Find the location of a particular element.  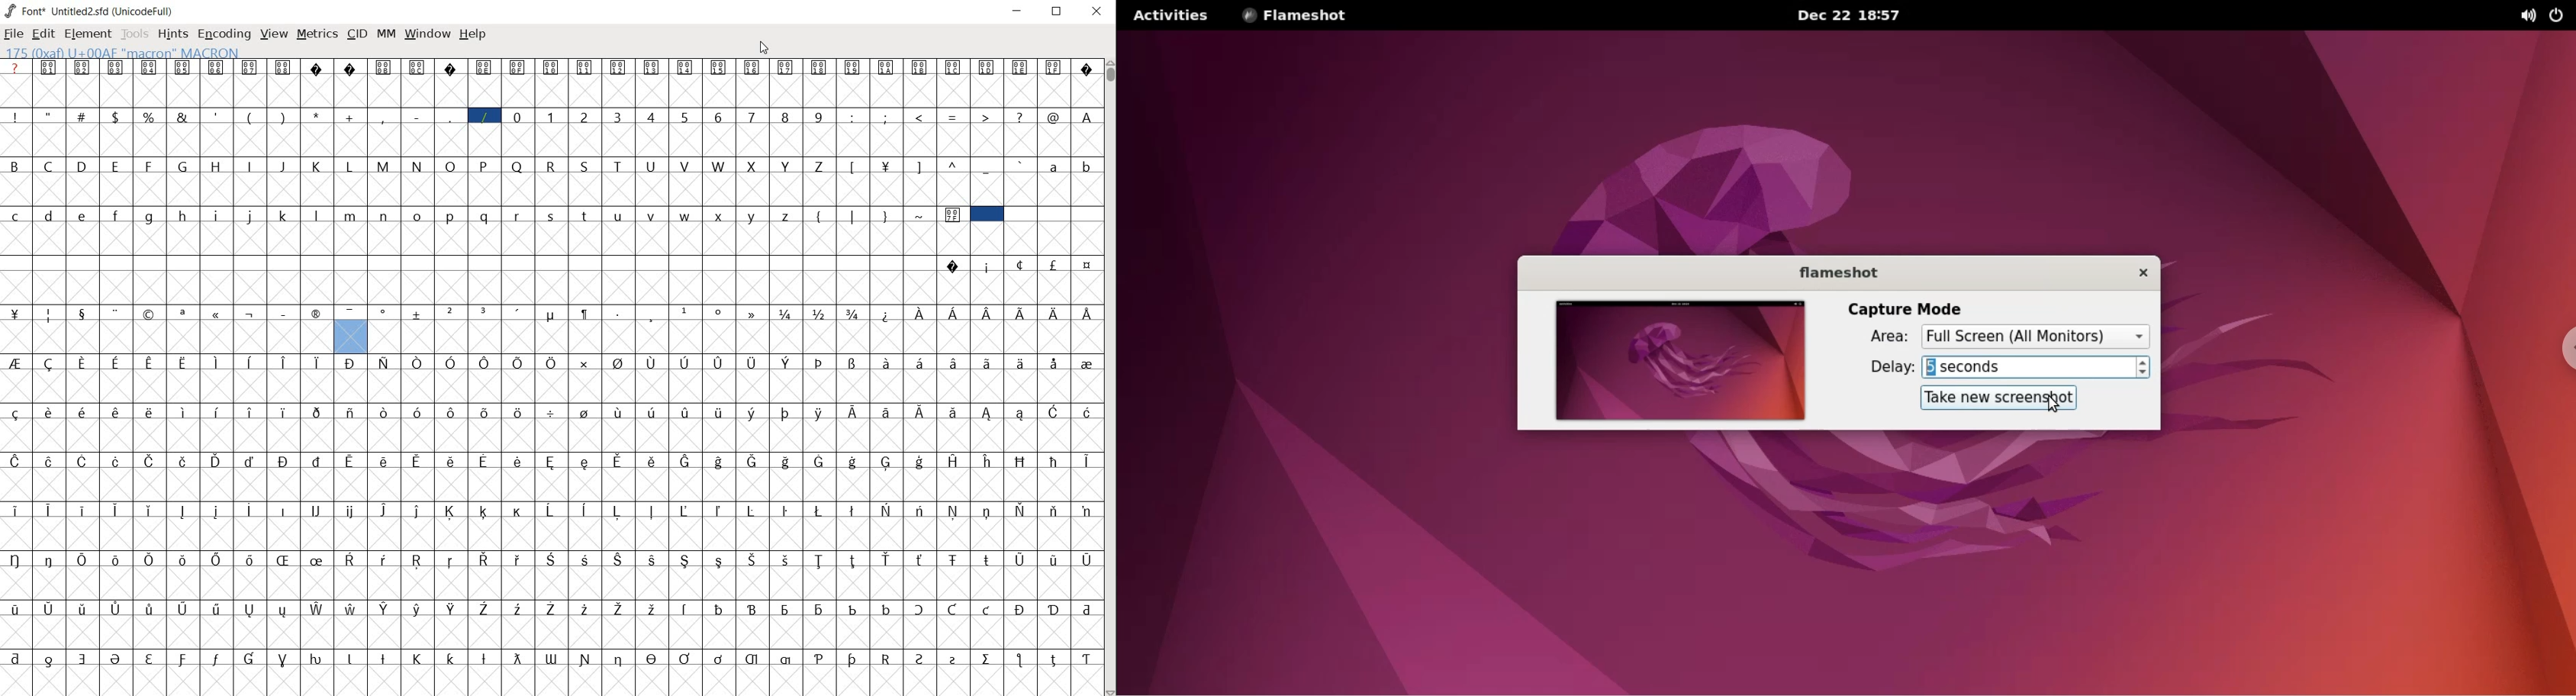

Symbol is located at coordinates (751, 511).